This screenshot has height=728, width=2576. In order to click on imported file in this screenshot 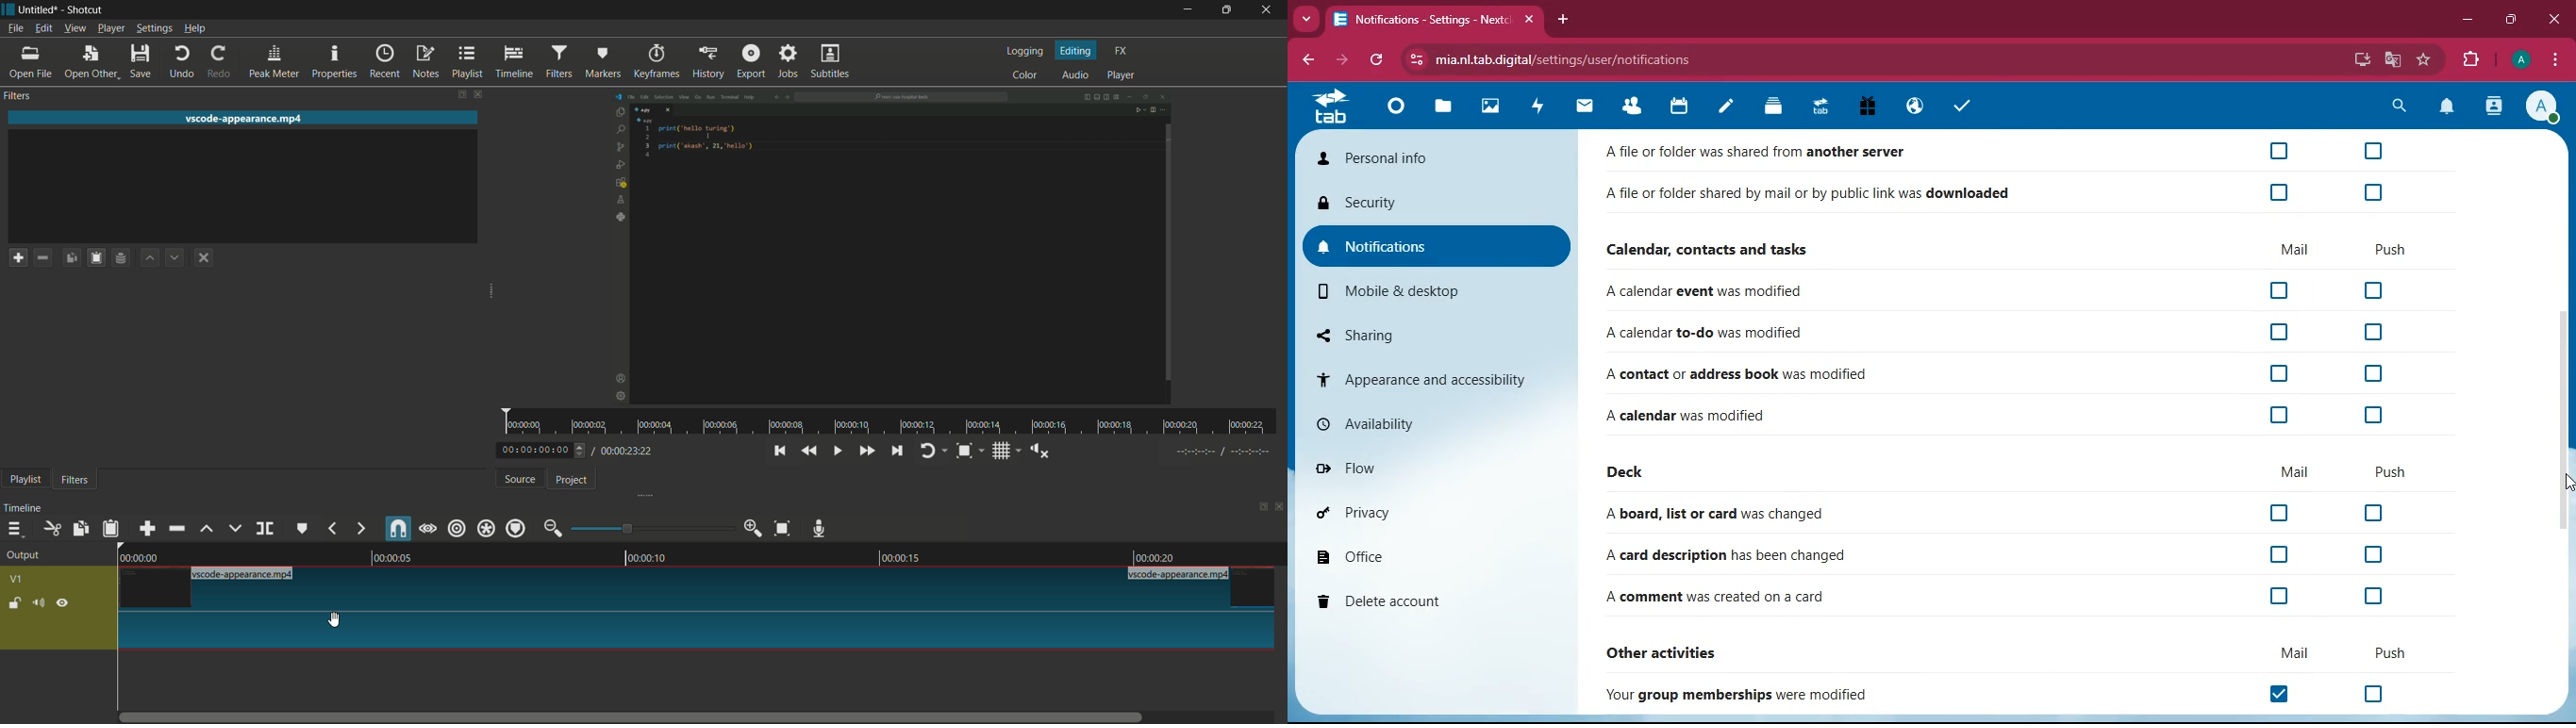, I will do `click(891, 248)`.